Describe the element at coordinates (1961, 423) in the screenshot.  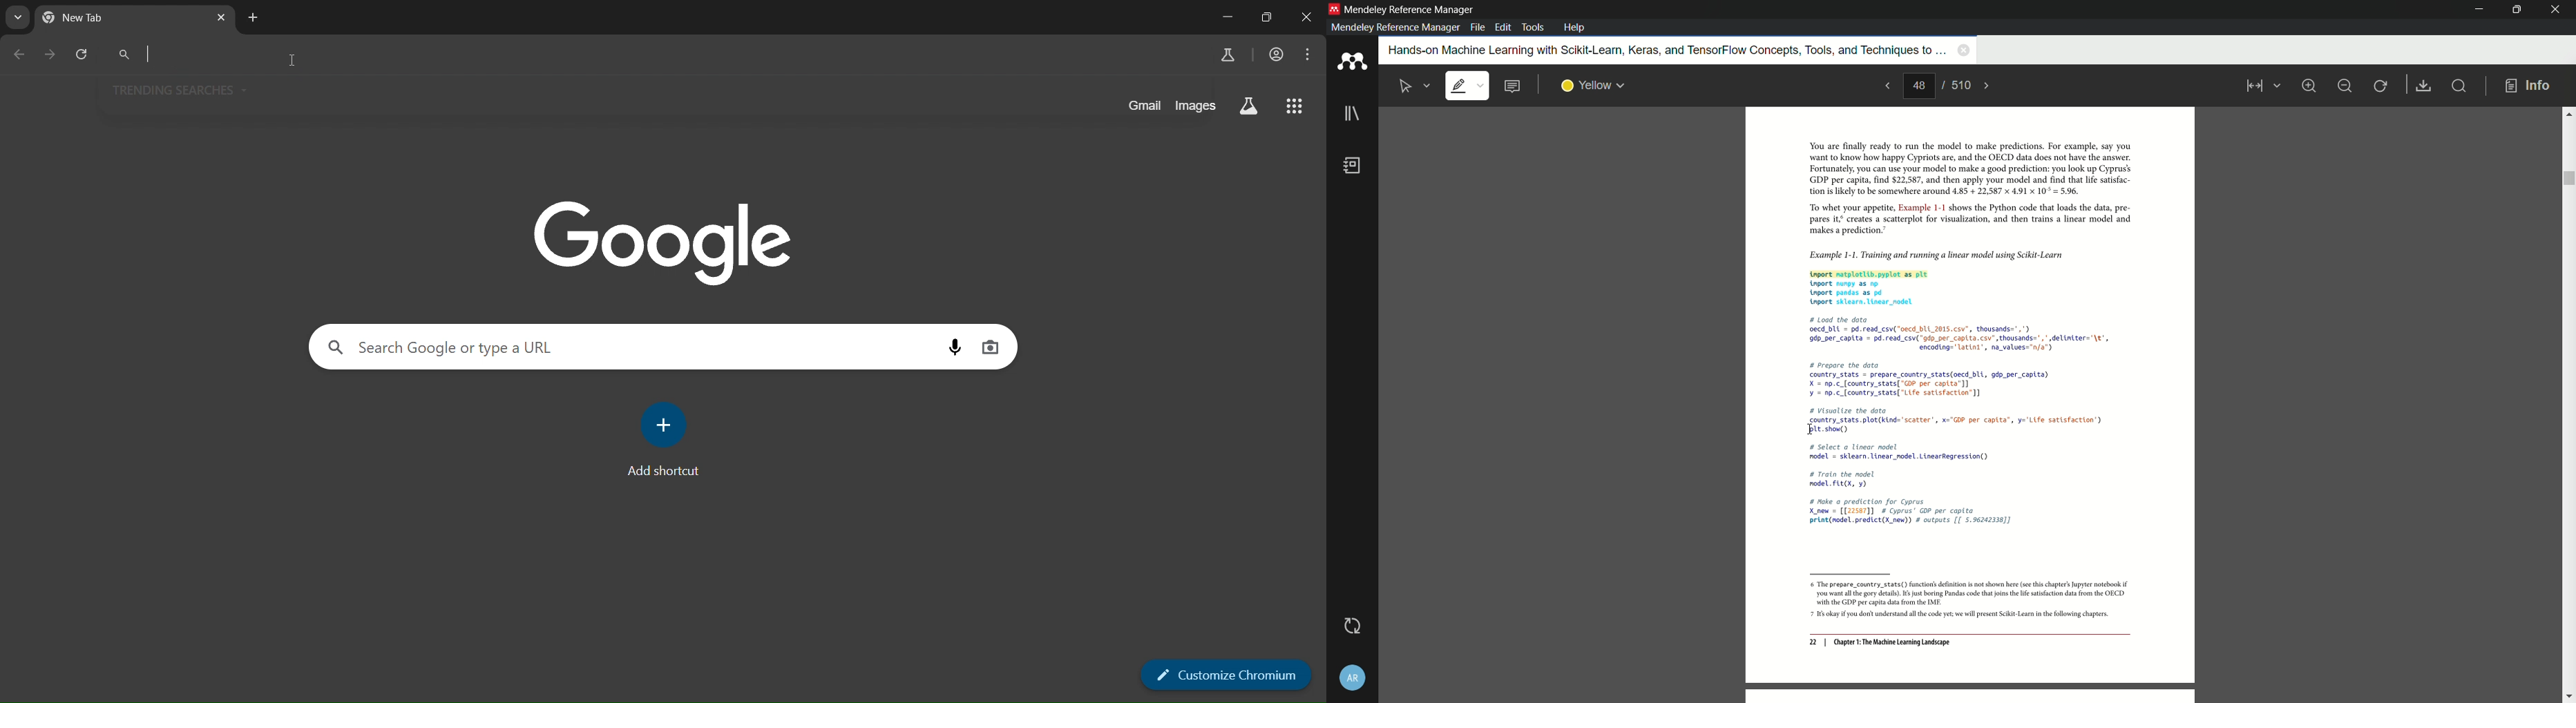
I see `# Load the data

oecd_bUL = pd. read_csv("oecd_bLL 2015.csv”, thousands=",")

9dp_per_captta = pd.read_csv("gdp_per capita. csv’, thousands=",* delintter="\t',
encoding="latini’, na_values="n/a")

# prepare the data

country_stats = prepare_country_stats(aecd bli, gdp_per capita)

X = np.c_[country_stats[ "GOP per captta’]]

¥ = np.c_(country_stats[ "Life satisfaction]

# Visualize the dota

country_stats. plot(kind="scatter, x="G0P per capita”, y='Life satisfaction’)

pt. show()

# select a linear nodel

nodel = sklearn. linear_nodel. LinearRegression()

# Train the model

nodelFLL(X, ¥)

# Nake a prediction for Cyprus

X_new = [[22567]] # Cyprus’ GOP per capita

print(nodel.predict(X new) # outputs [[ 5.96242338]]` at that location.